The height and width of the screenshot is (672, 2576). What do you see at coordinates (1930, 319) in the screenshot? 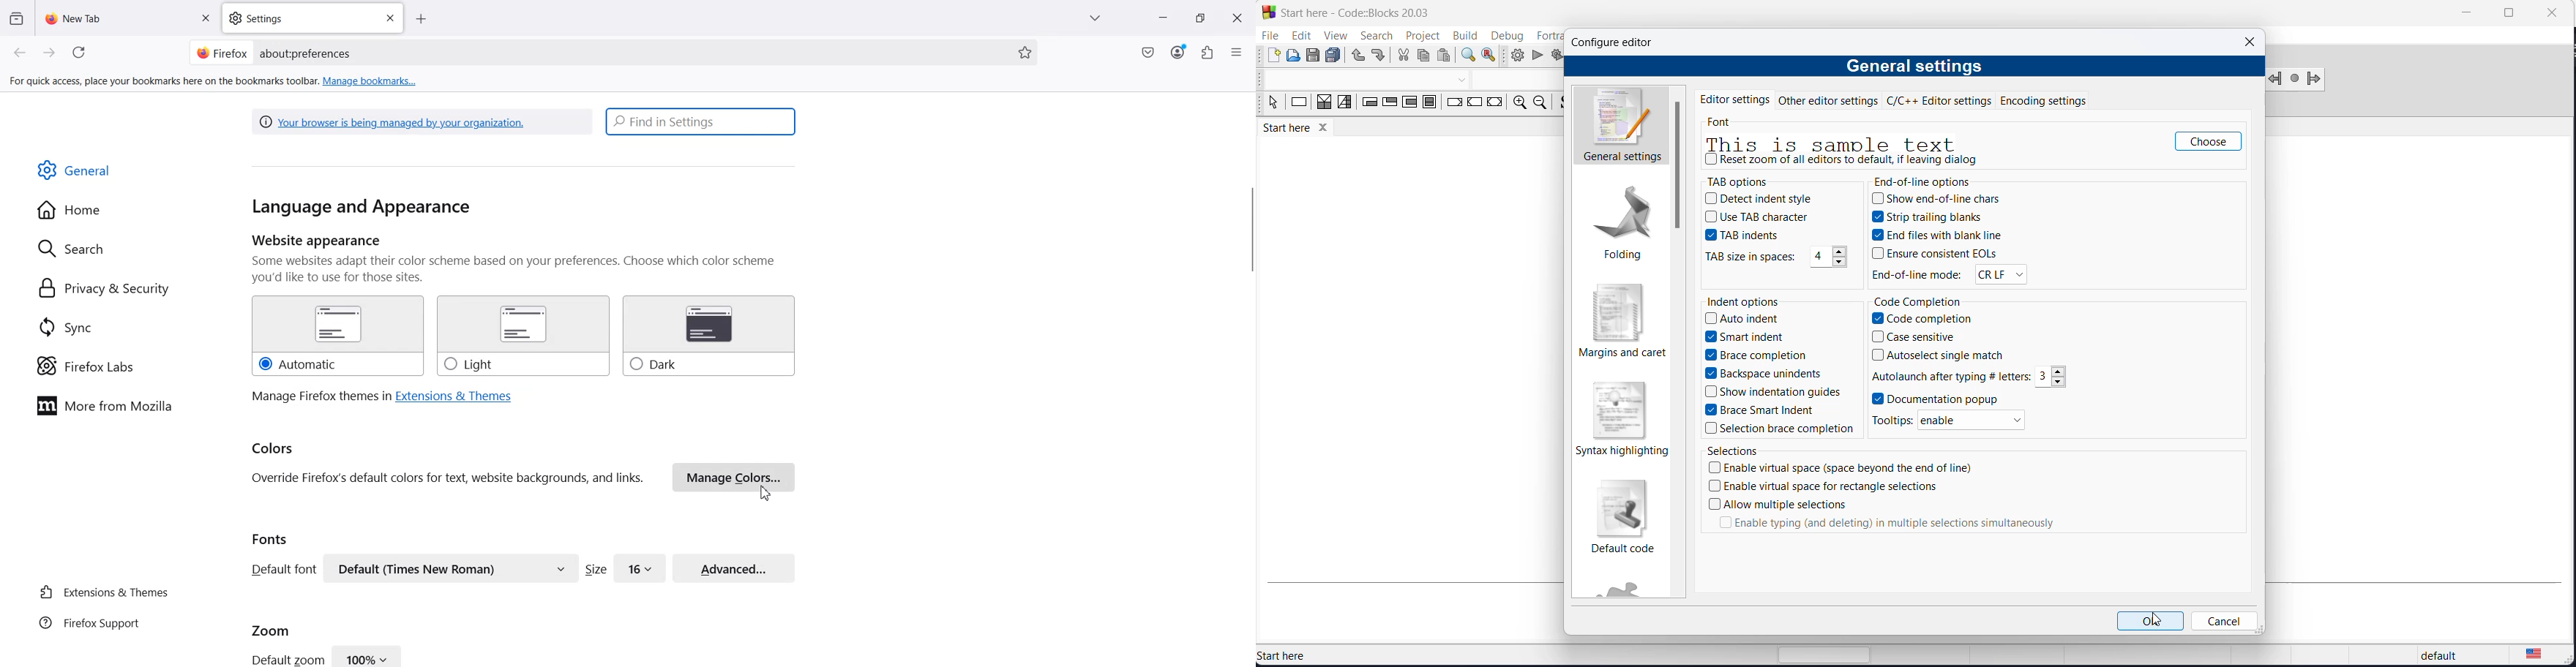
I see `code completion checkbox` at bounding box center [1930, 319].